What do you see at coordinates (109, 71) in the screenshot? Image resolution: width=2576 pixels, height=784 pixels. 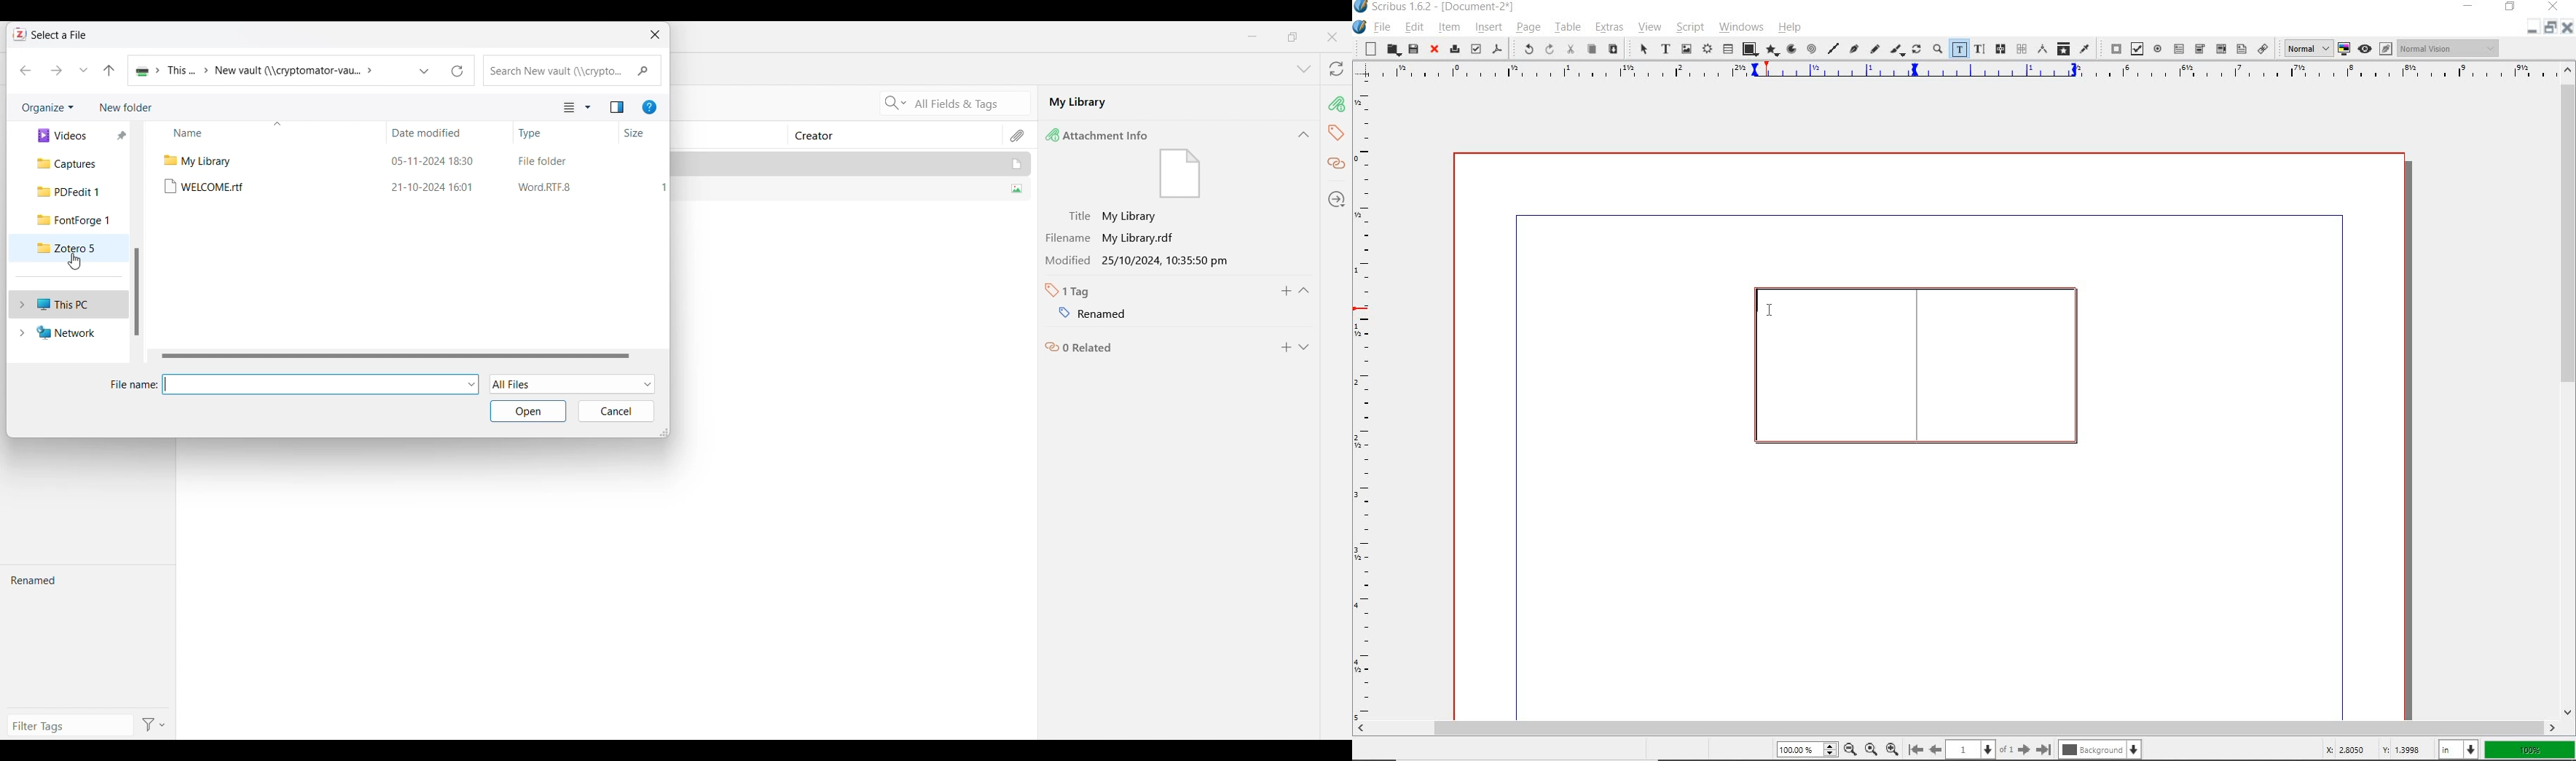 I see `Move to the previous folder in the folder pathway` at bounding box center [109, 71].